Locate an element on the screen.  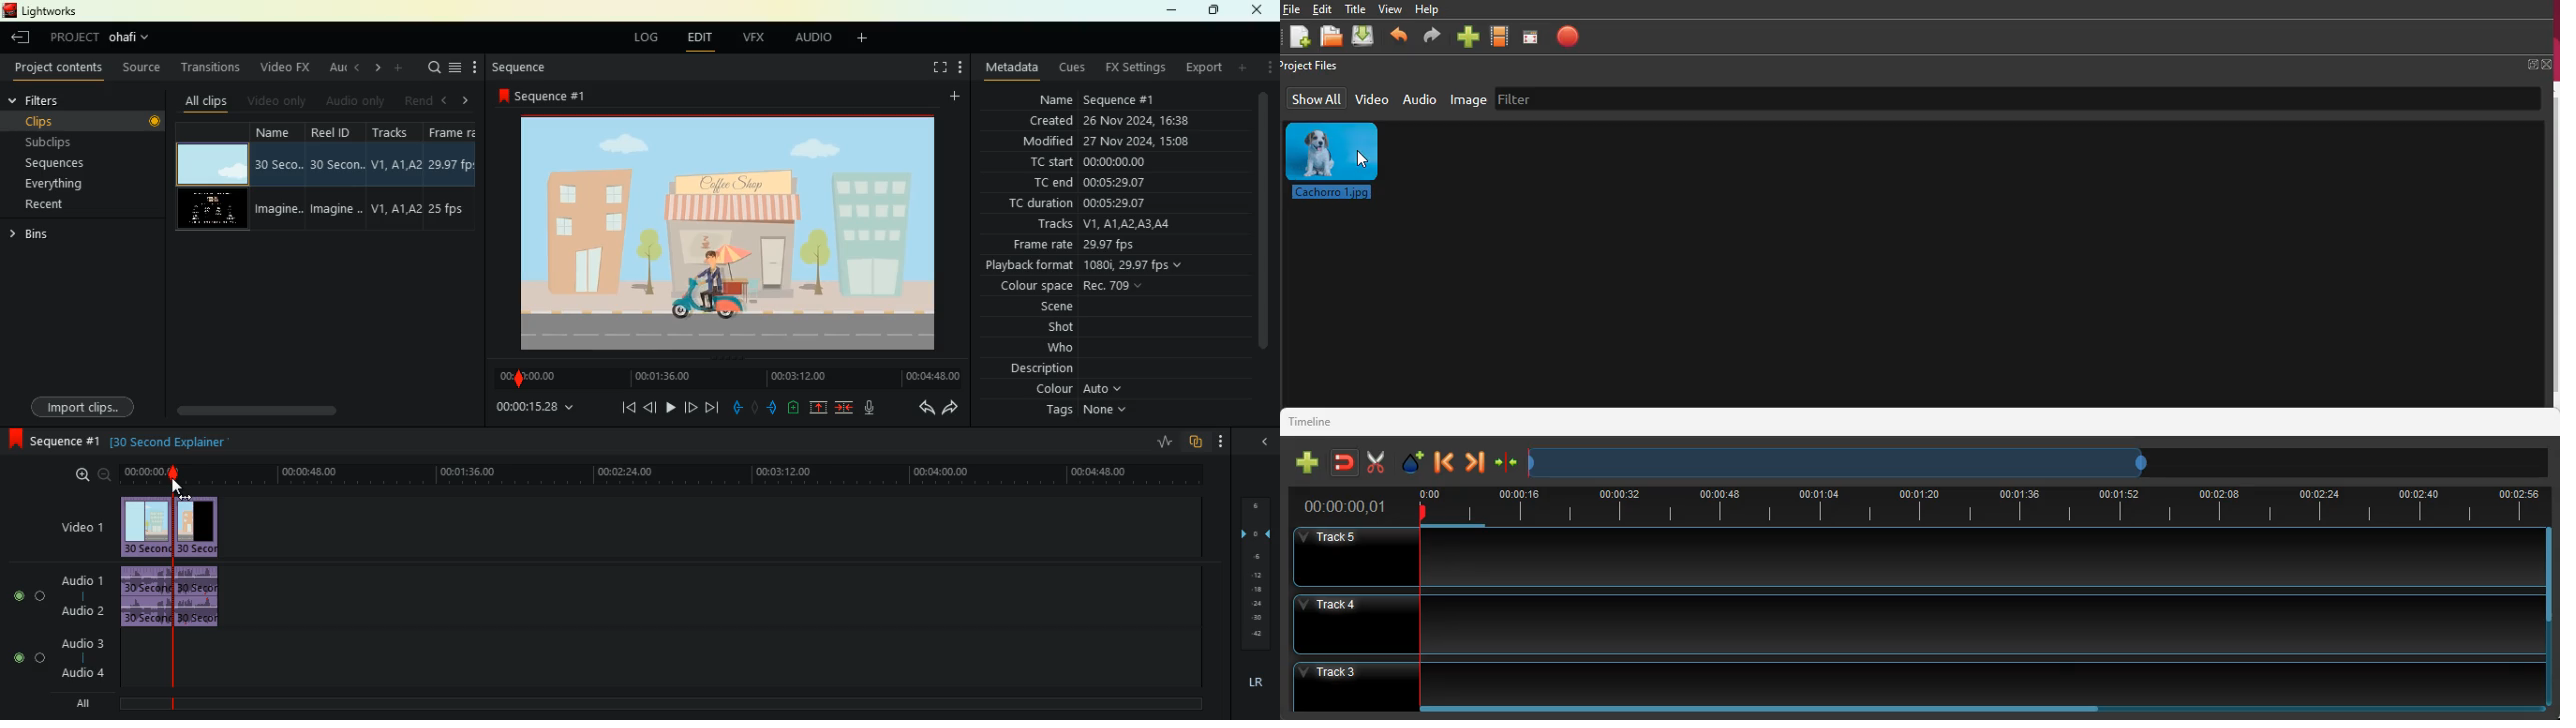
cues is located at coordinates (1074, 67).